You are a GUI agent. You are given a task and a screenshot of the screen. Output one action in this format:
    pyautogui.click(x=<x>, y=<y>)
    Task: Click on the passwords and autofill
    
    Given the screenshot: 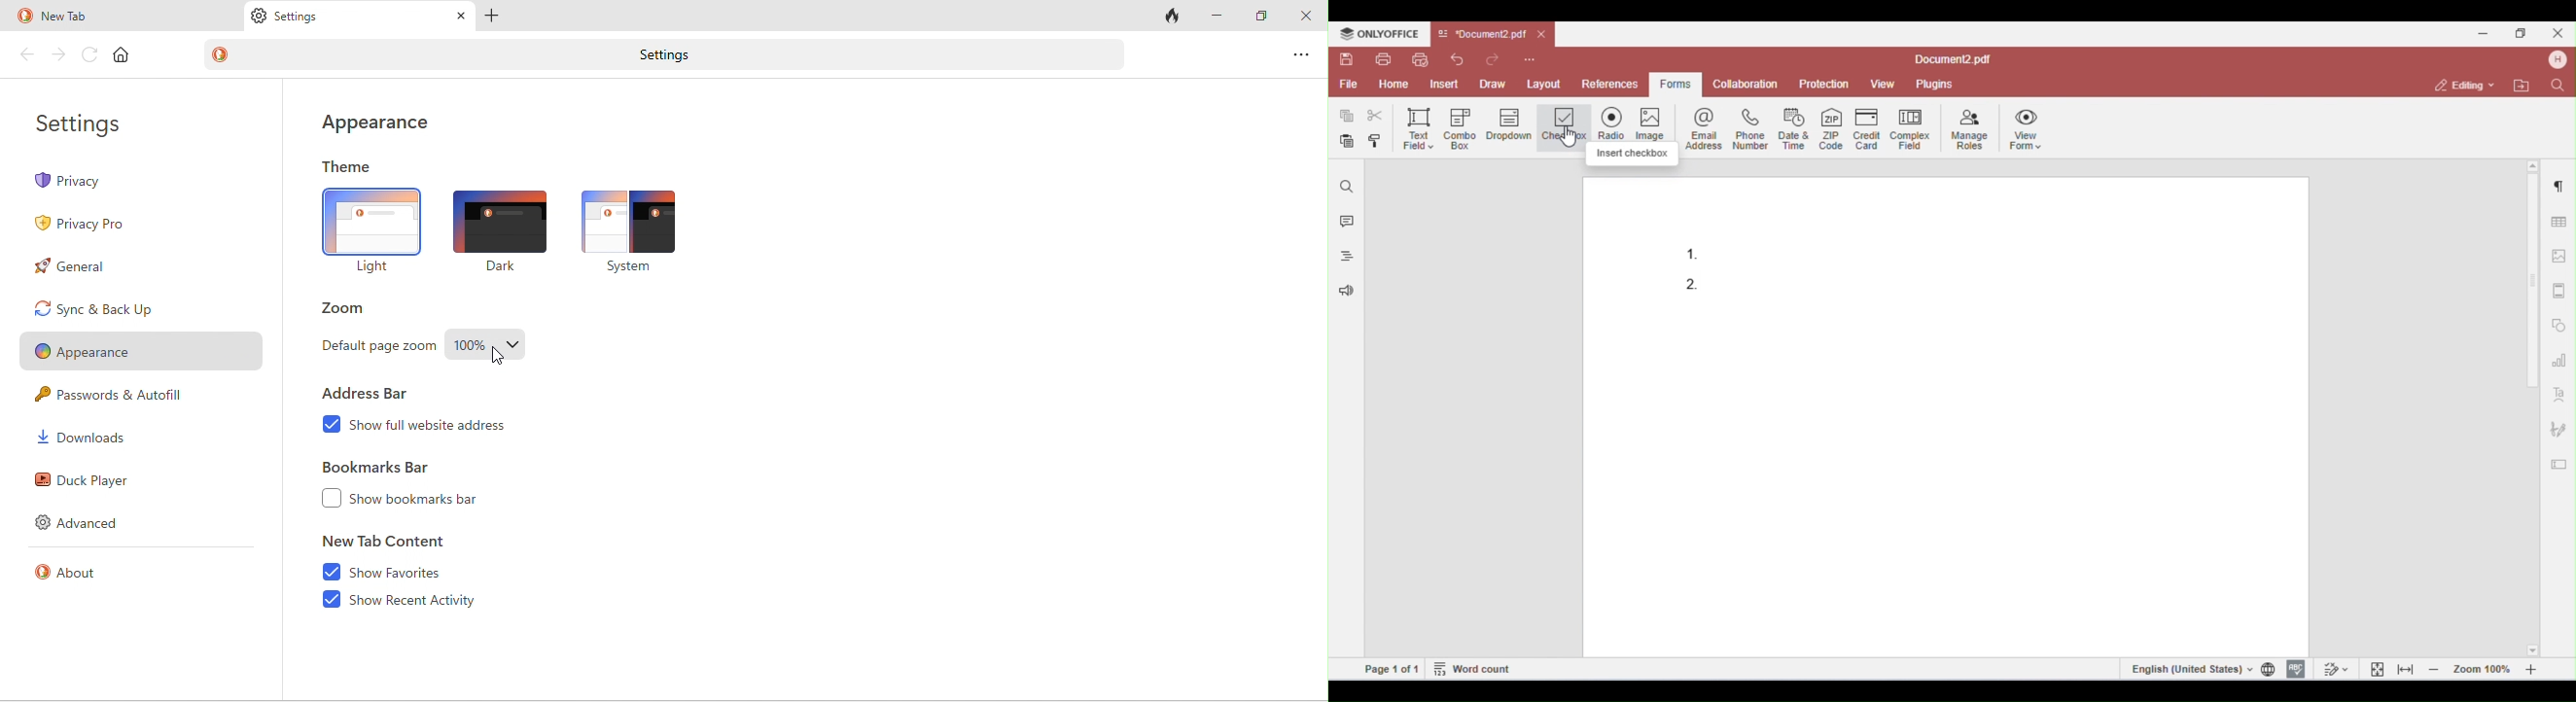 What is the action you would take?
    pyautogui.click(x=124, y=398)
    